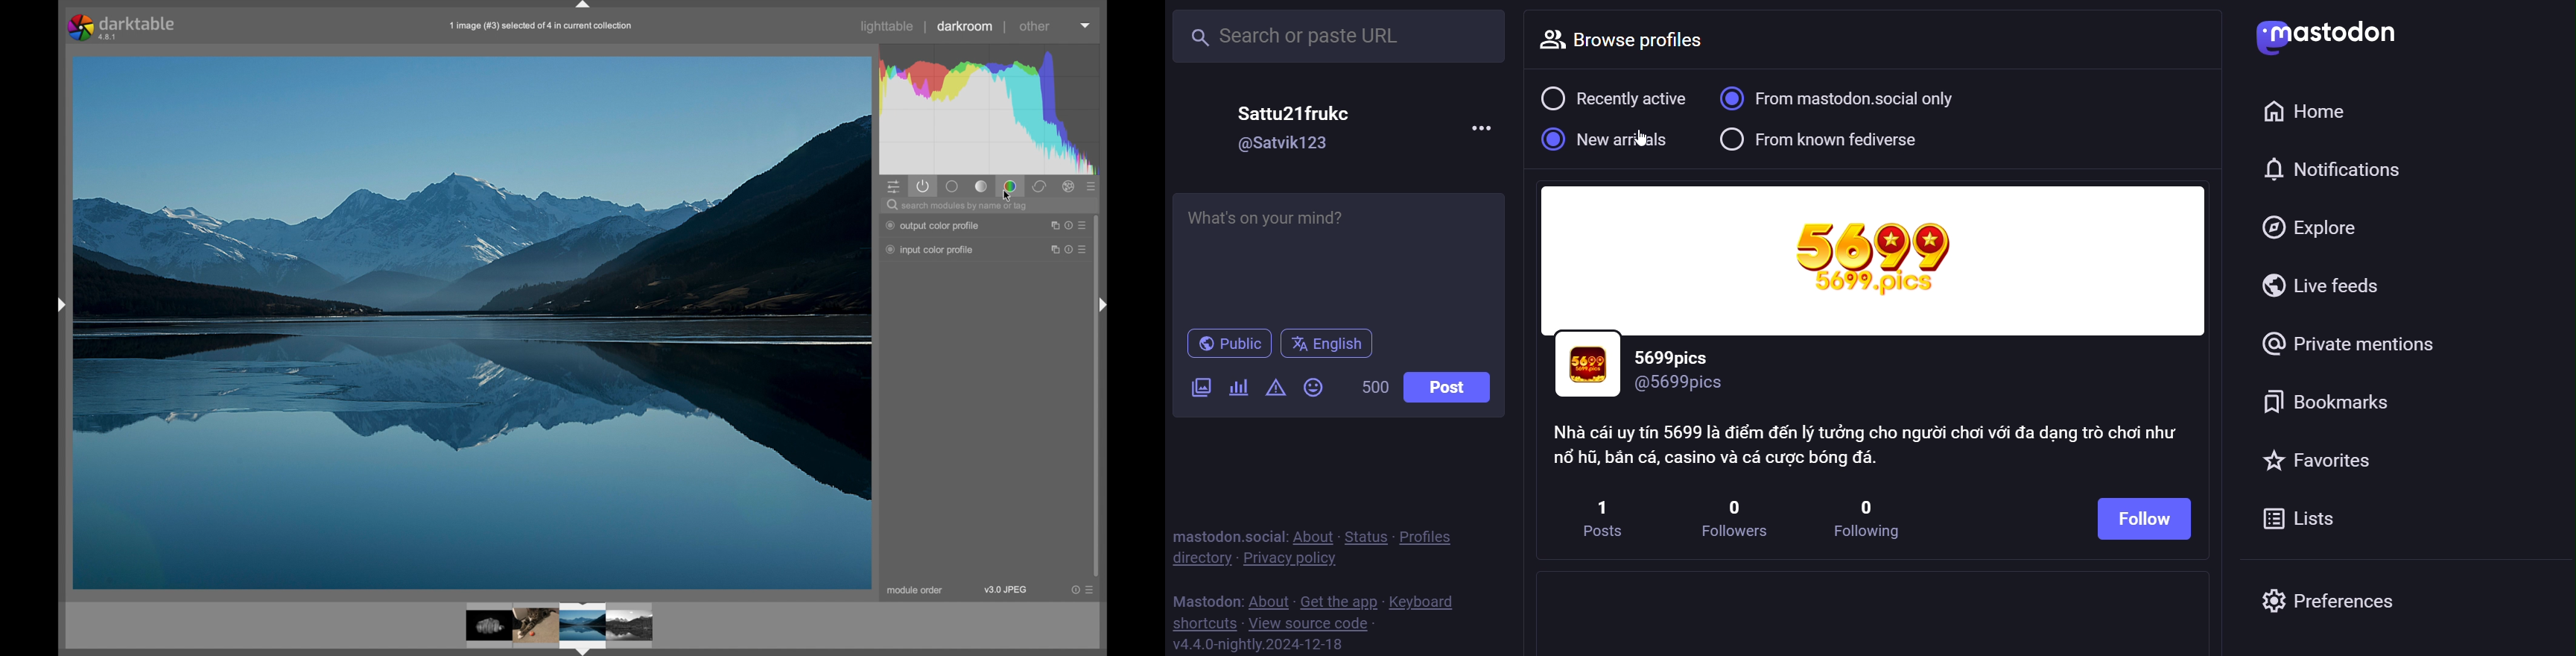 This screenshot has height=672, width=2576. What do you see at coordinates (896, 188) in the screenshot?
I see `quick access panel` at bounding box center [896, 188].